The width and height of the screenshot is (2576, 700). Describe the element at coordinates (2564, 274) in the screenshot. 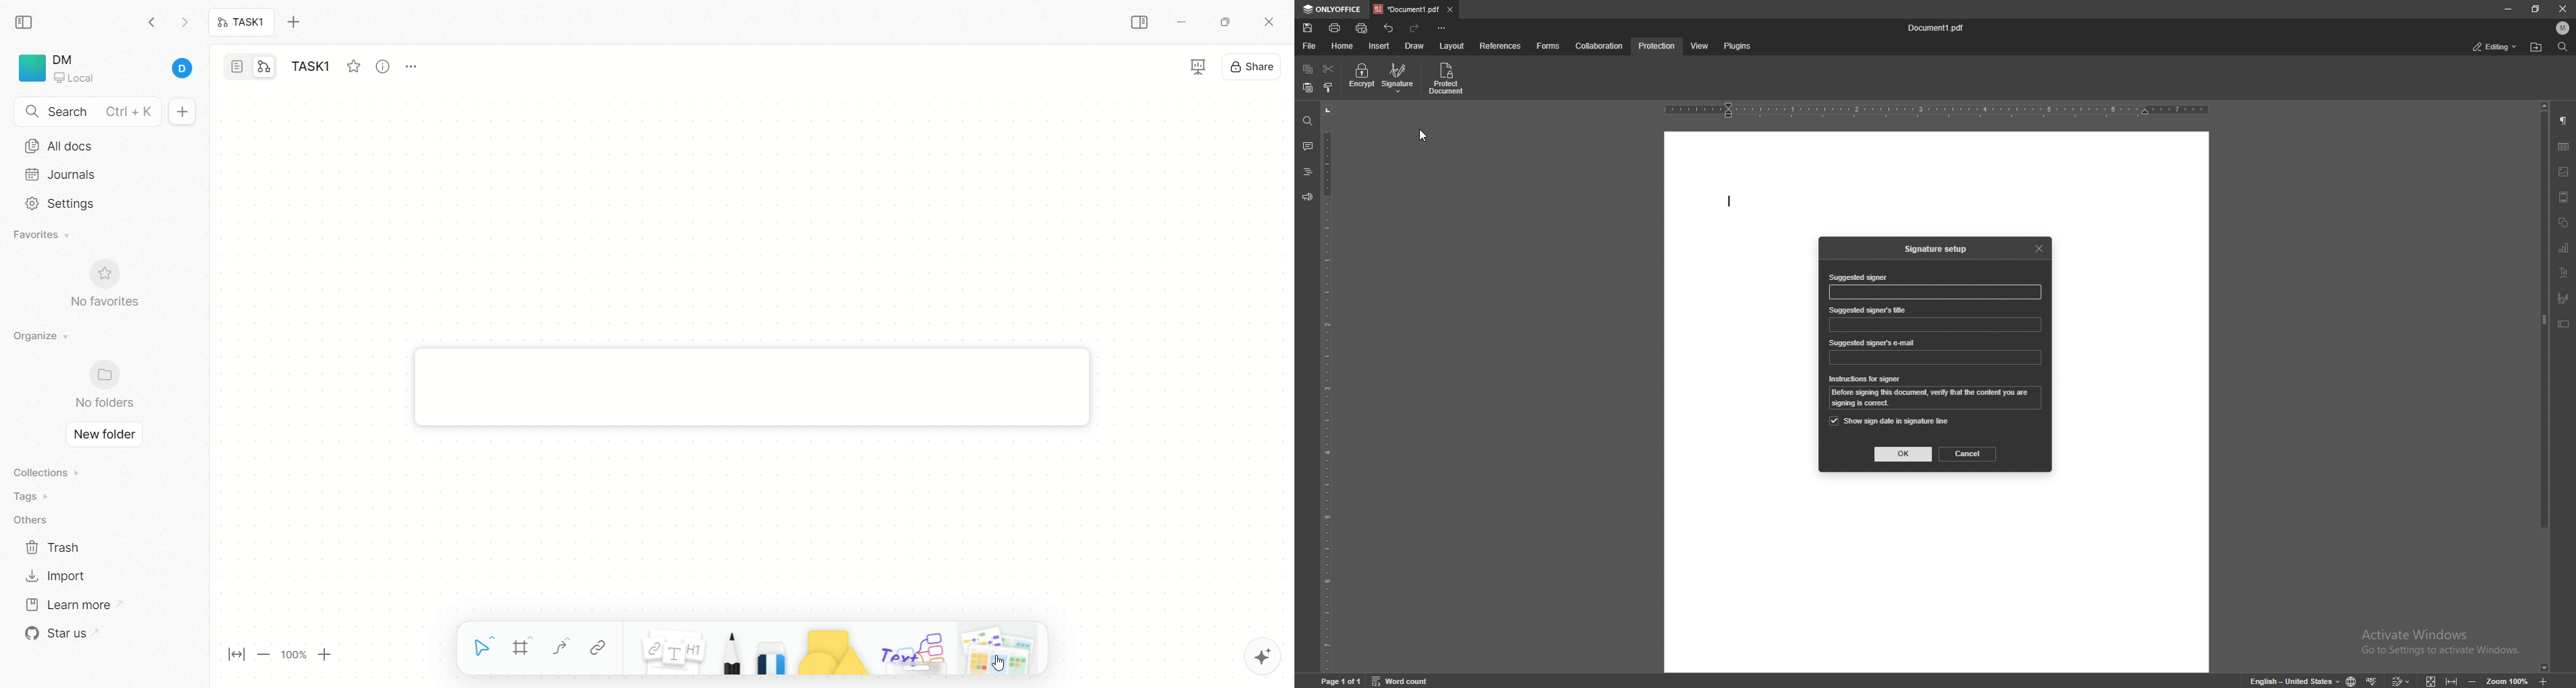

I see `text art` at that location.